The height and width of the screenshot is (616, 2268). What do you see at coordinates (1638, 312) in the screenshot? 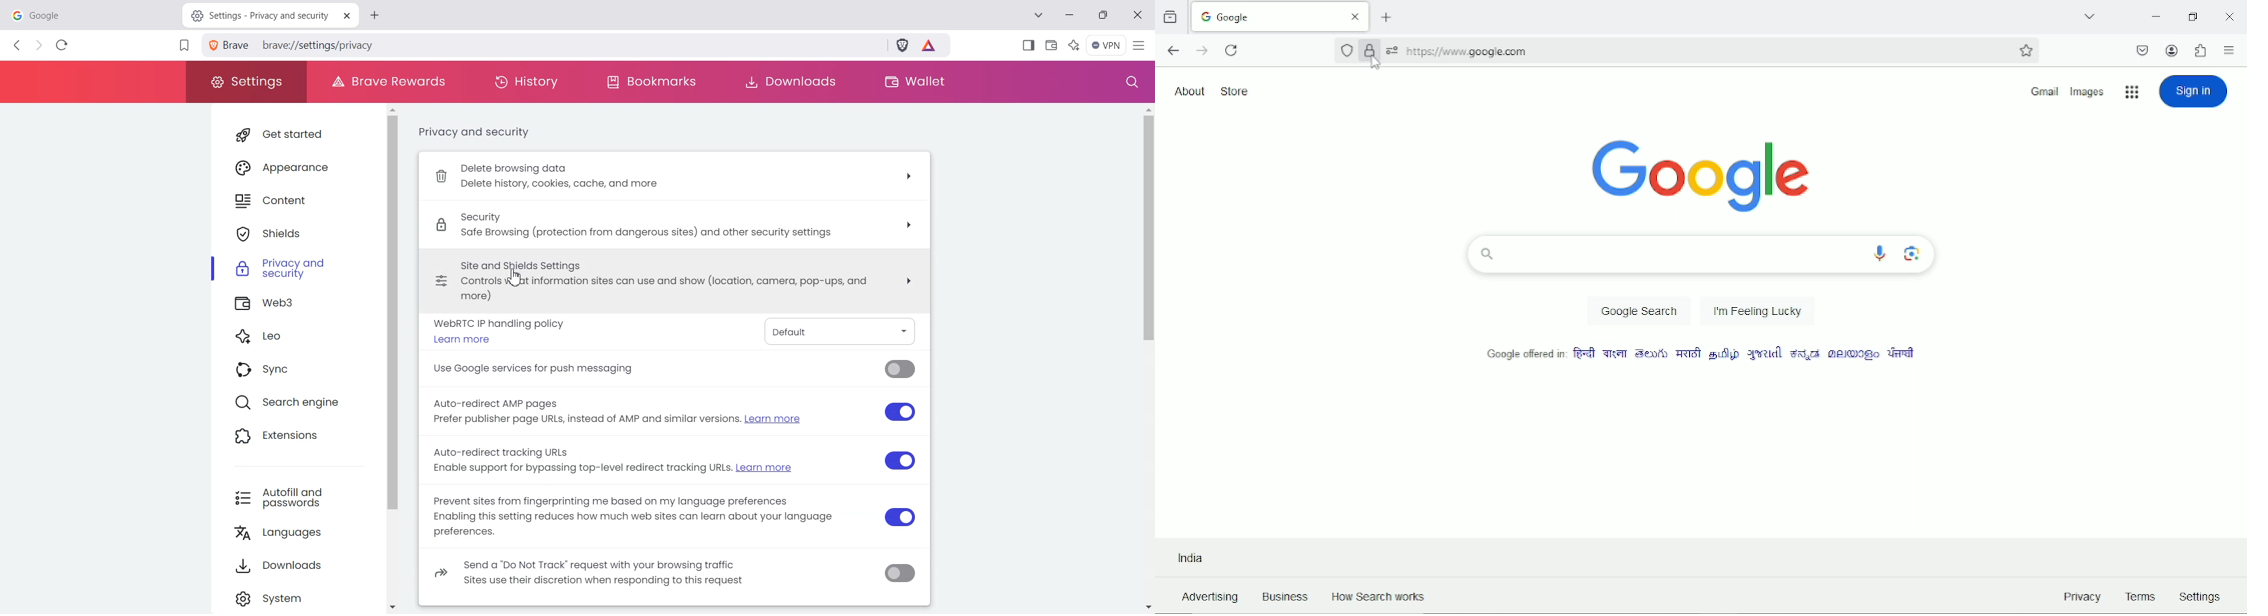
I see `Google Search` at bounding box center [1638, 312].